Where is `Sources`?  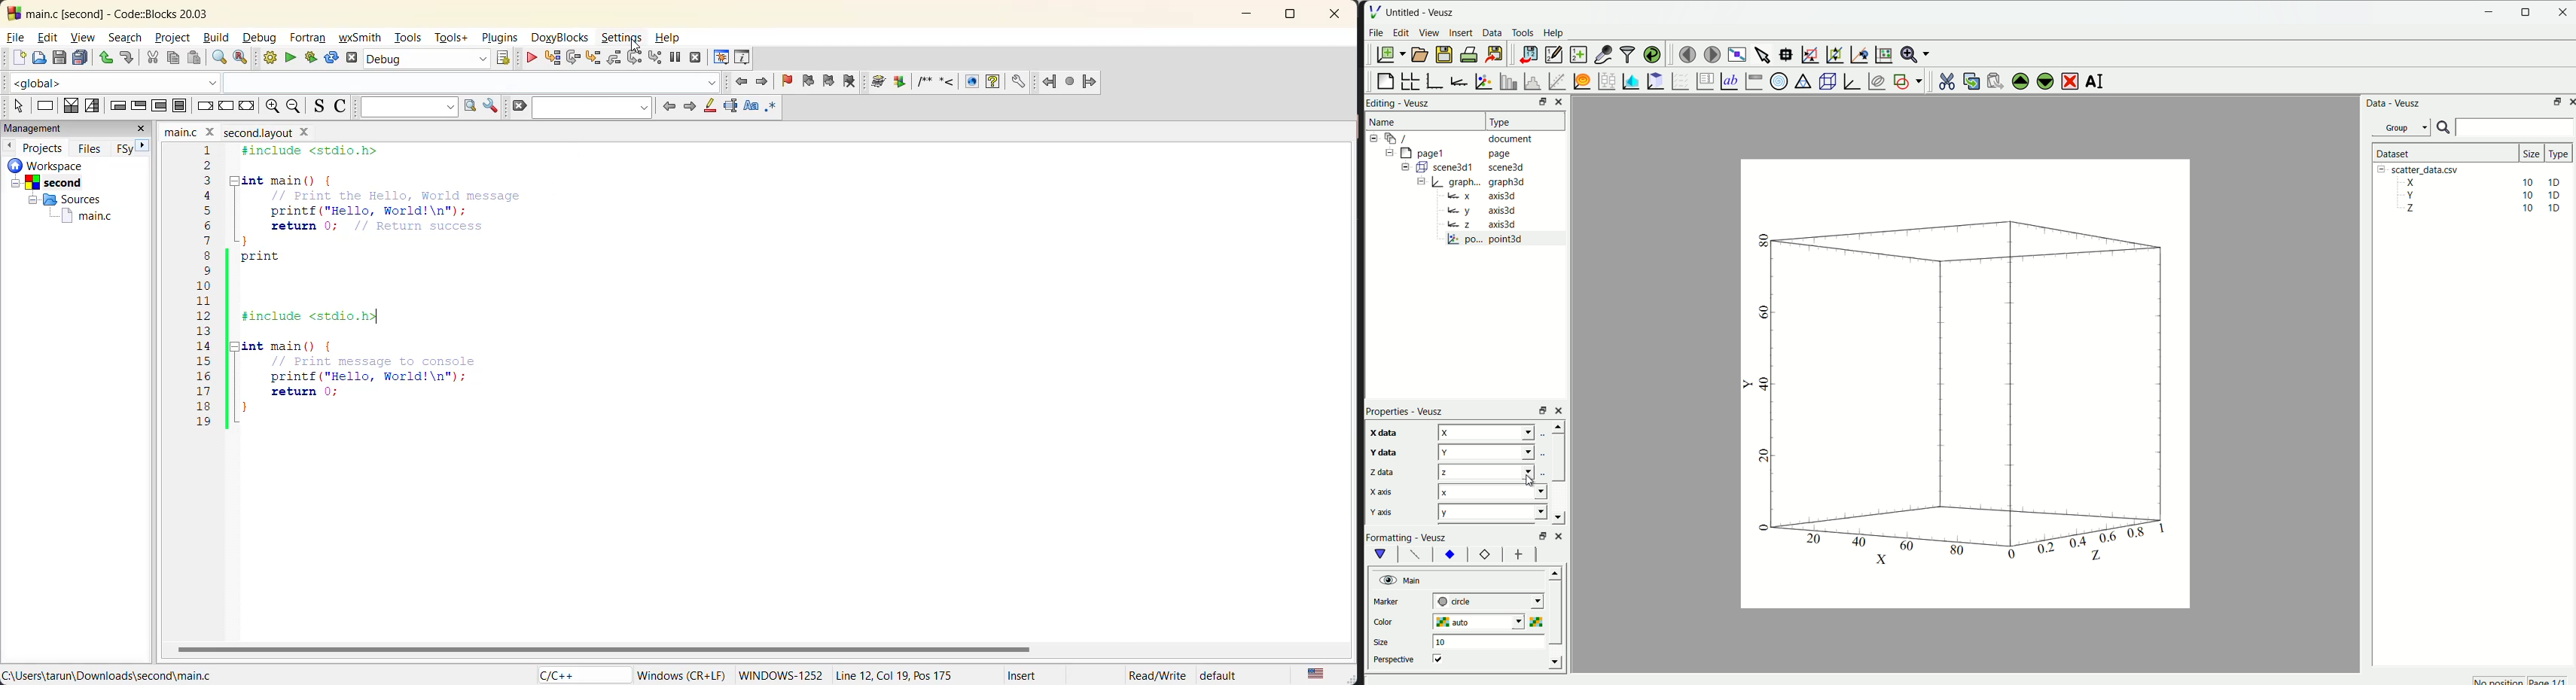
Sources is located at coordinates (66, 199).